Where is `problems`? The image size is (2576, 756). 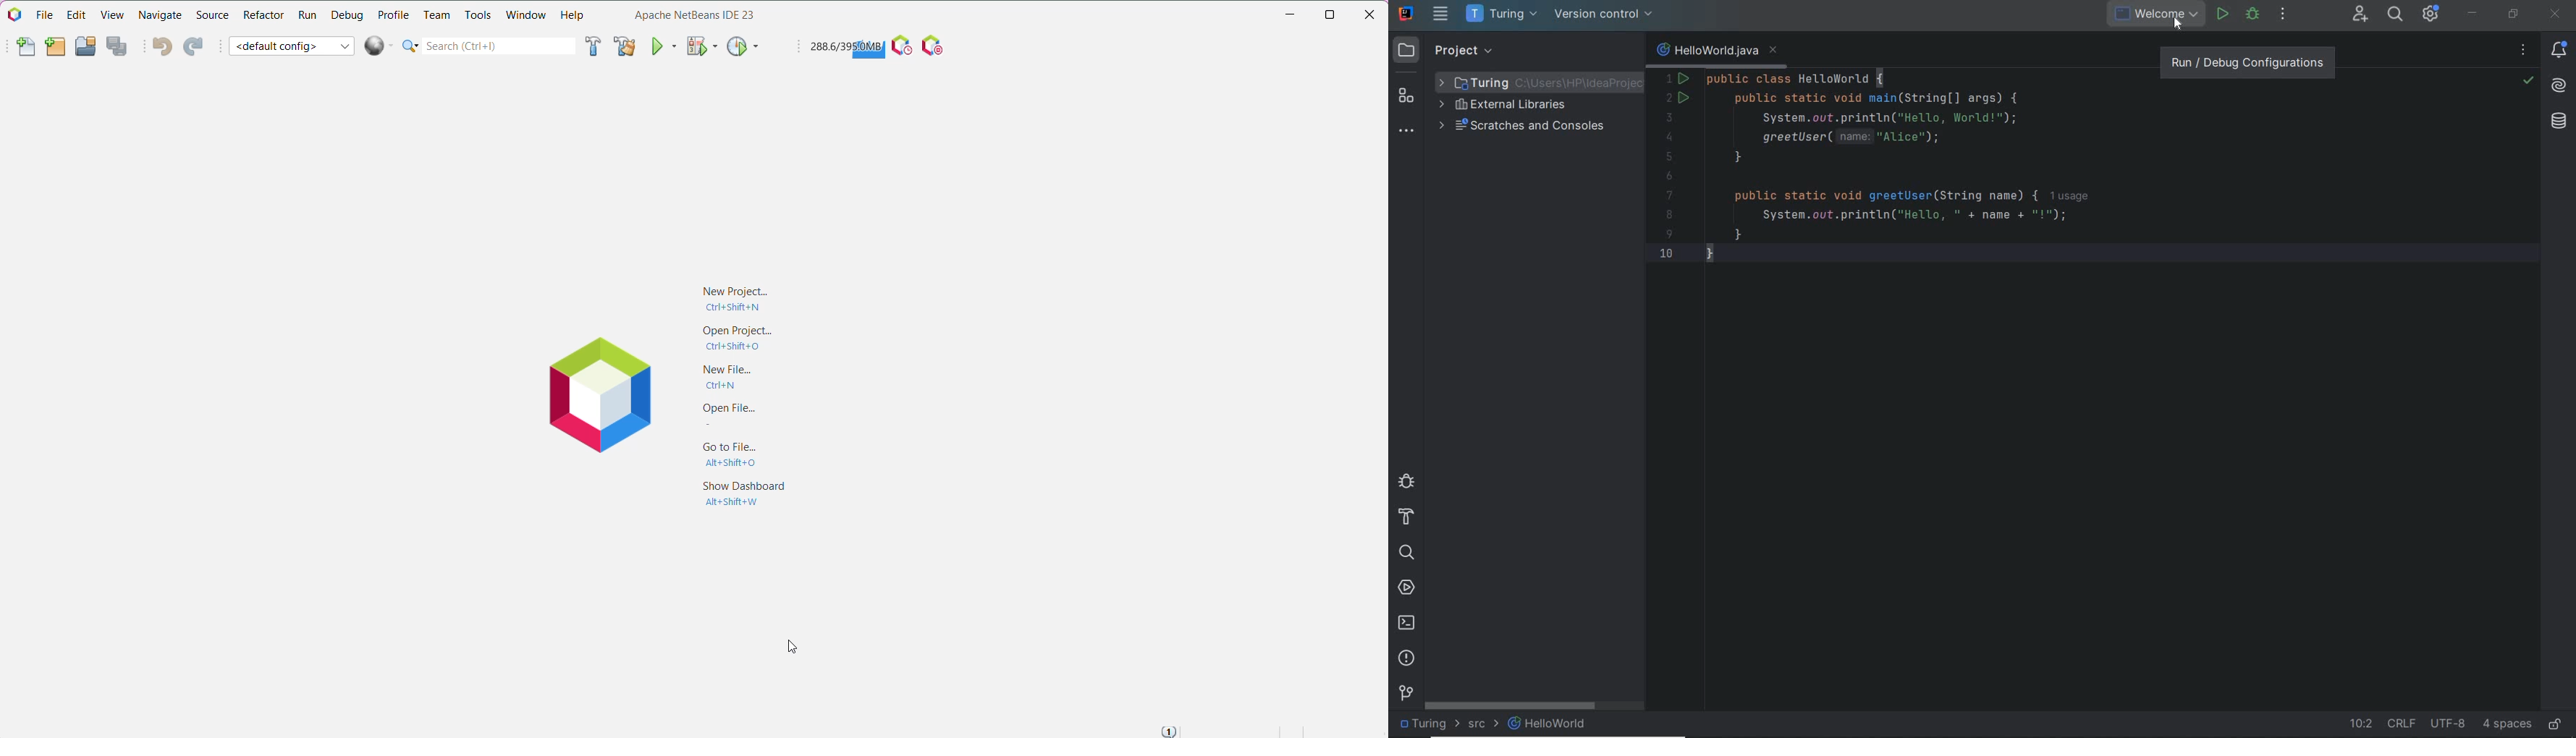 problems is located at coordinates (1407, 659).